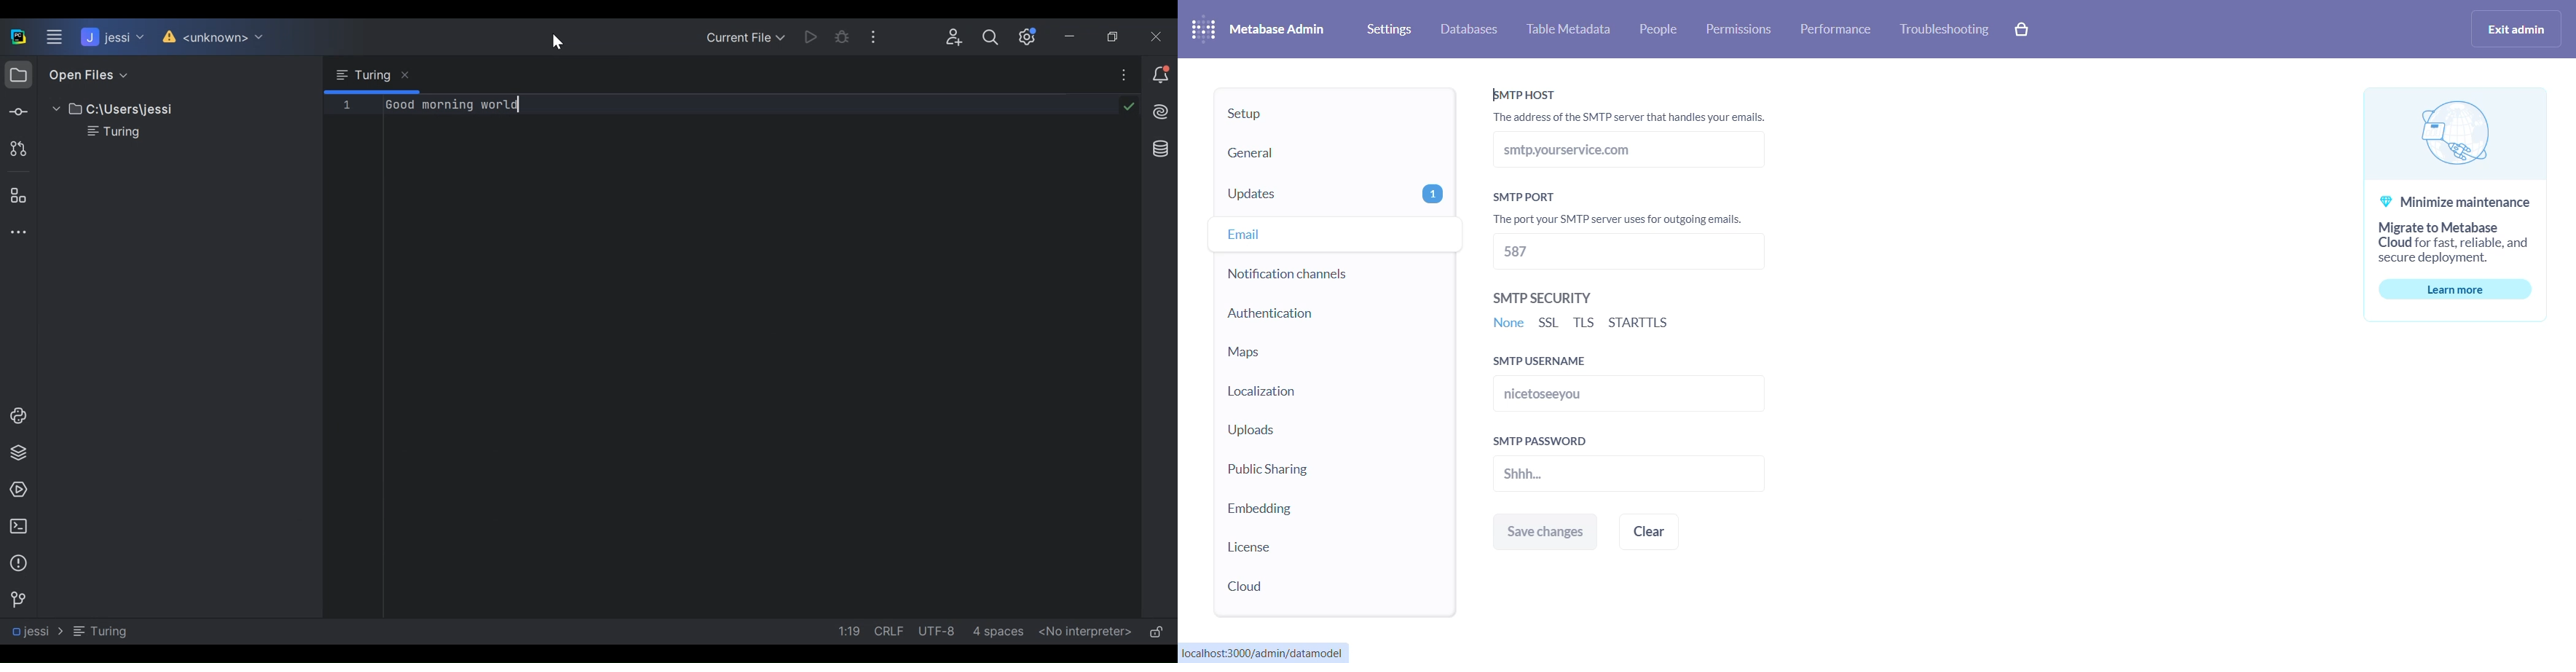 The height and width of the screenshot is (672, 2576). Describe the element at coordinates (843, 36) in the screenshot. I see `Bug` at that location.